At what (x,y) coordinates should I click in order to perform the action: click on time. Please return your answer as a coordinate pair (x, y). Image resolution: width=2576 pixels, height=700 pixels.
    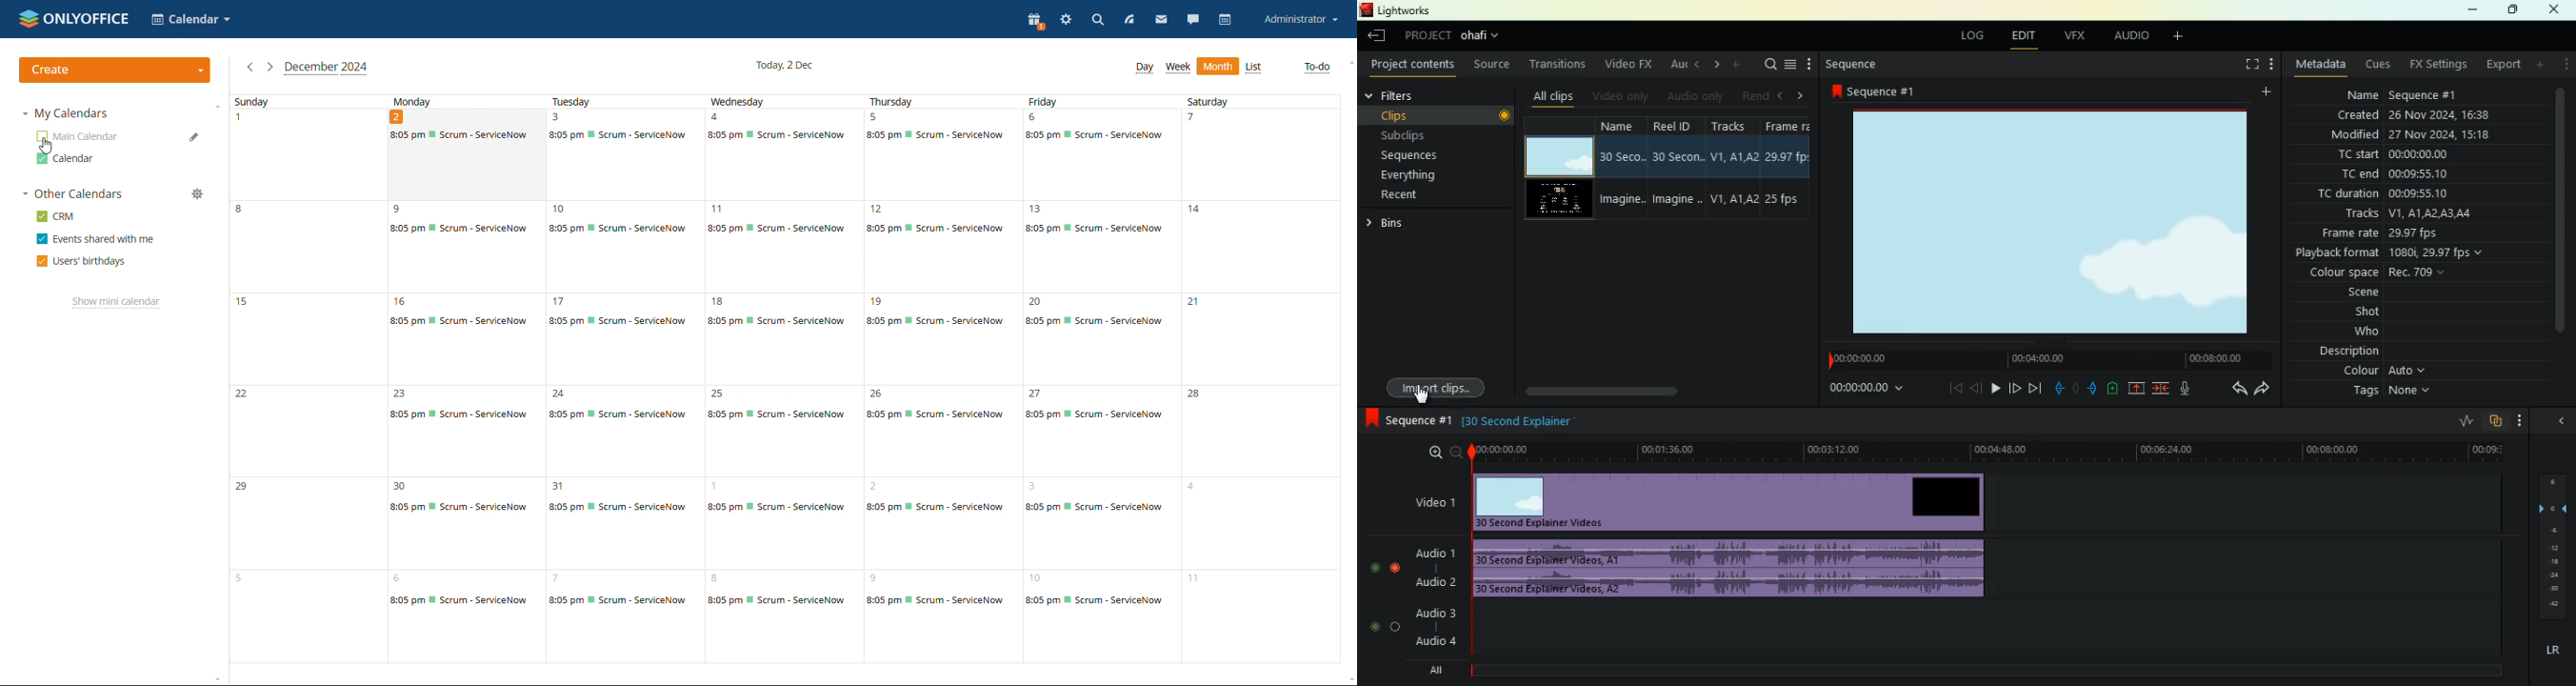
    Looking at the image, I should click on (1989, 452).